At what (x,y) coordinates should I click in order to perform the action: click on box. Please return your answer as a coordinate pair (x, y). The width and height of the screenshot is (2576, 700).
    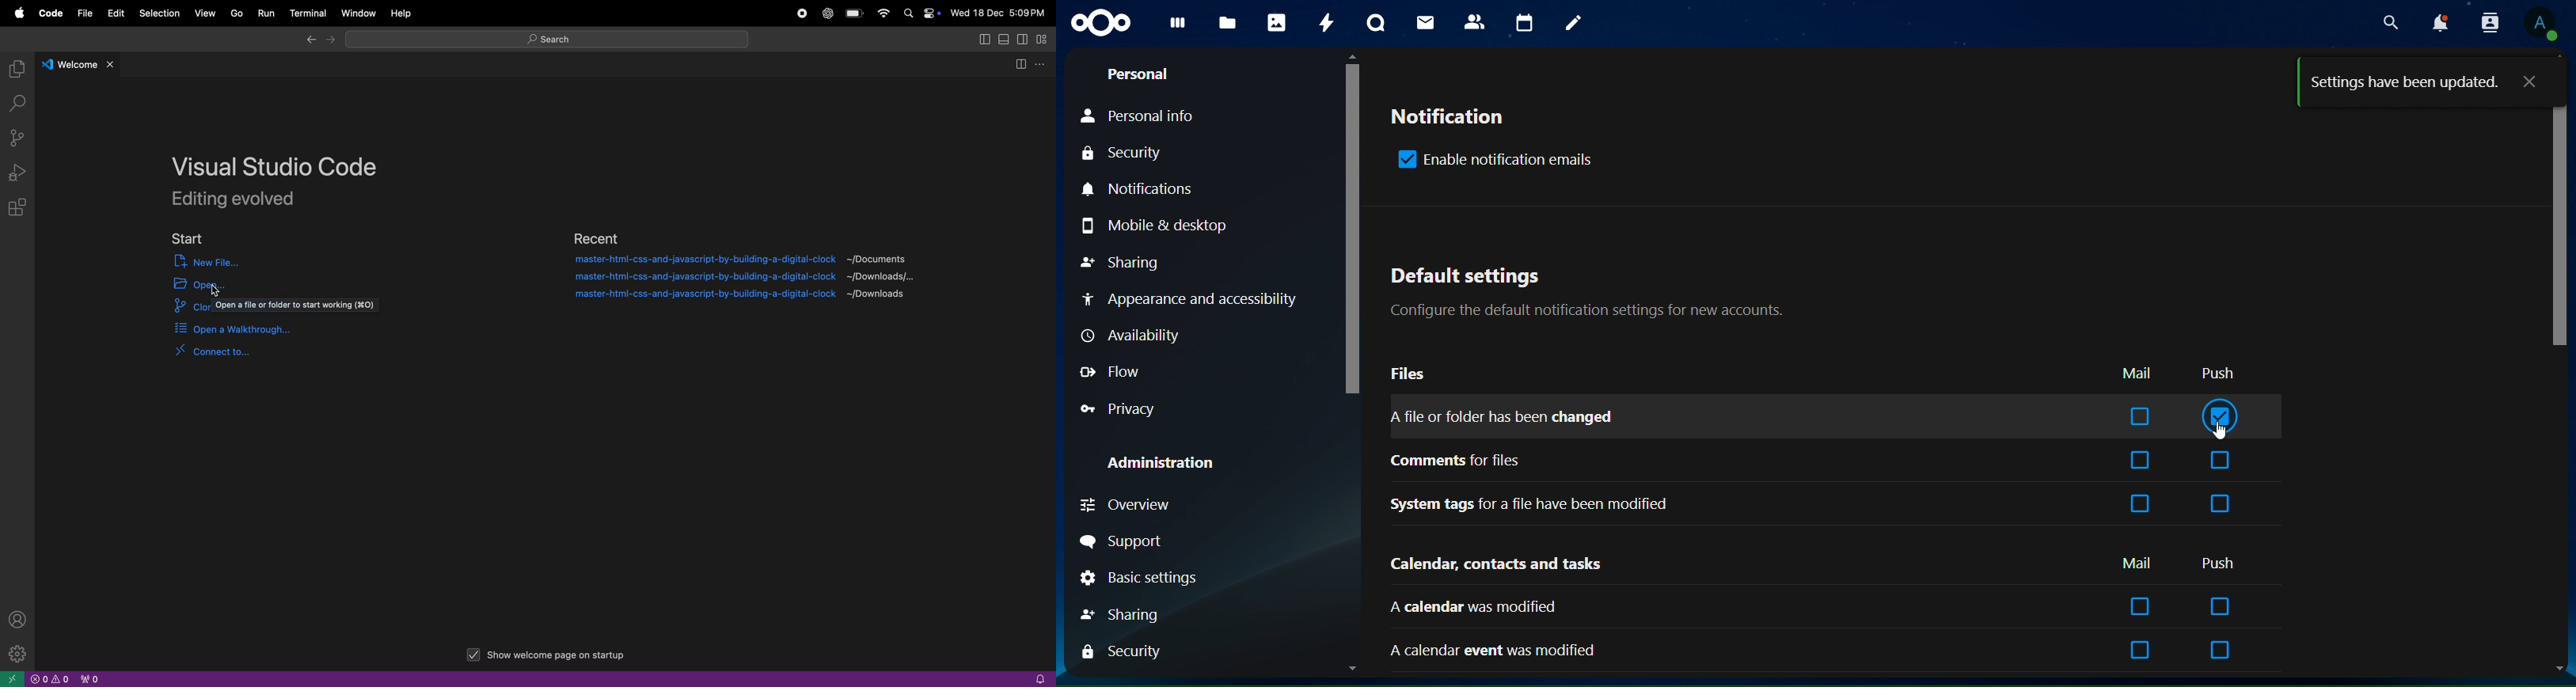
    Looking at the image, I should click on (2142, 504).